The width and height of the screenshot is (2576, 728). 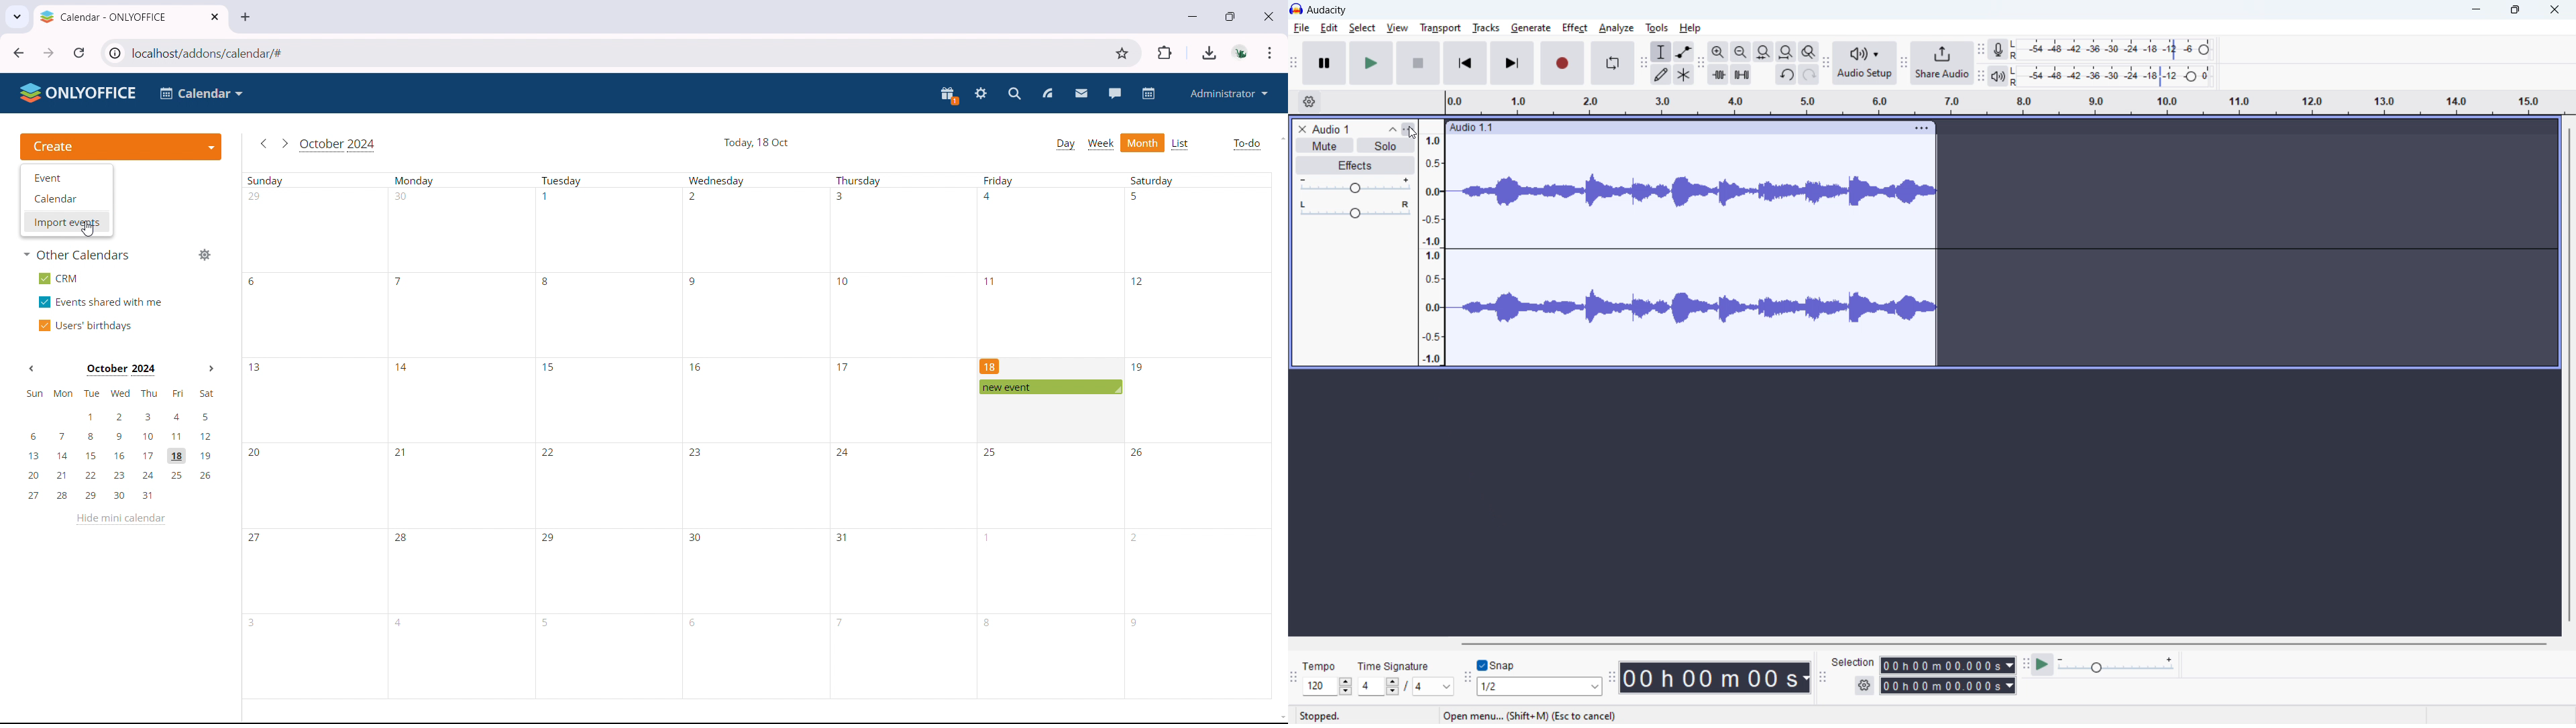 What do you see at coordinates (693, 196) in the screenshot?
I see `2` at bounding box center [693, 196].